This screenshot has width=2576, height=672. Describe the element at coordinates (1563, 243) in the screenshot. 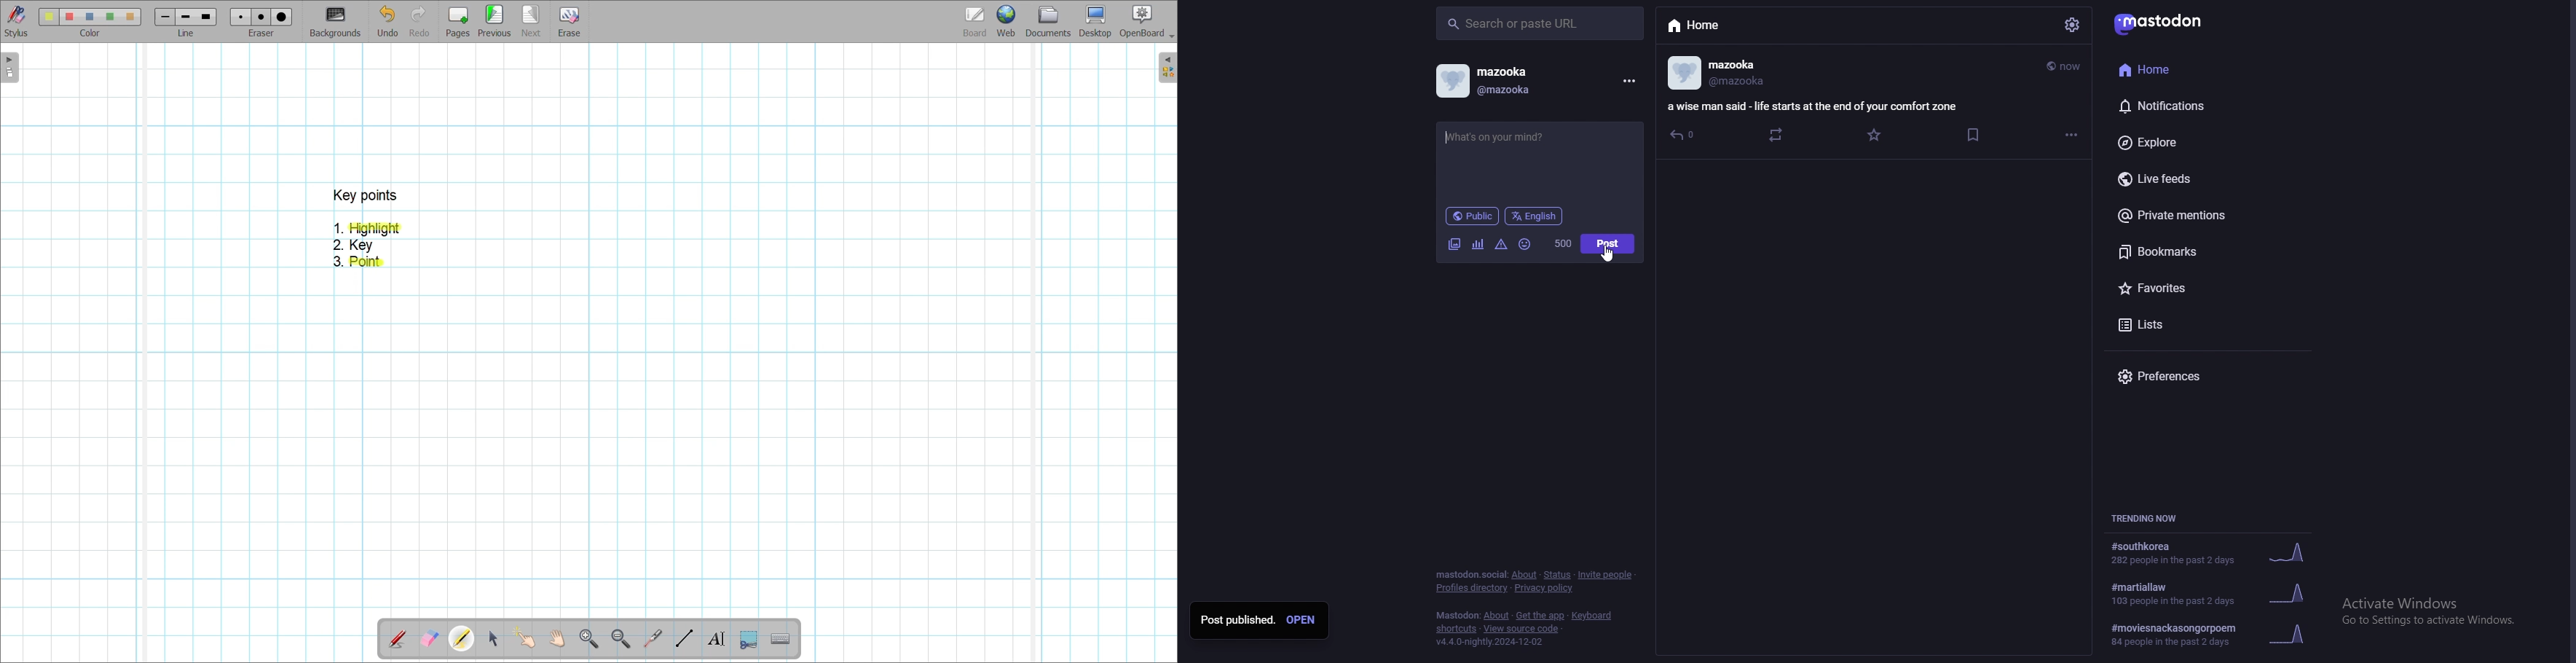

I see `word limit` at that location.